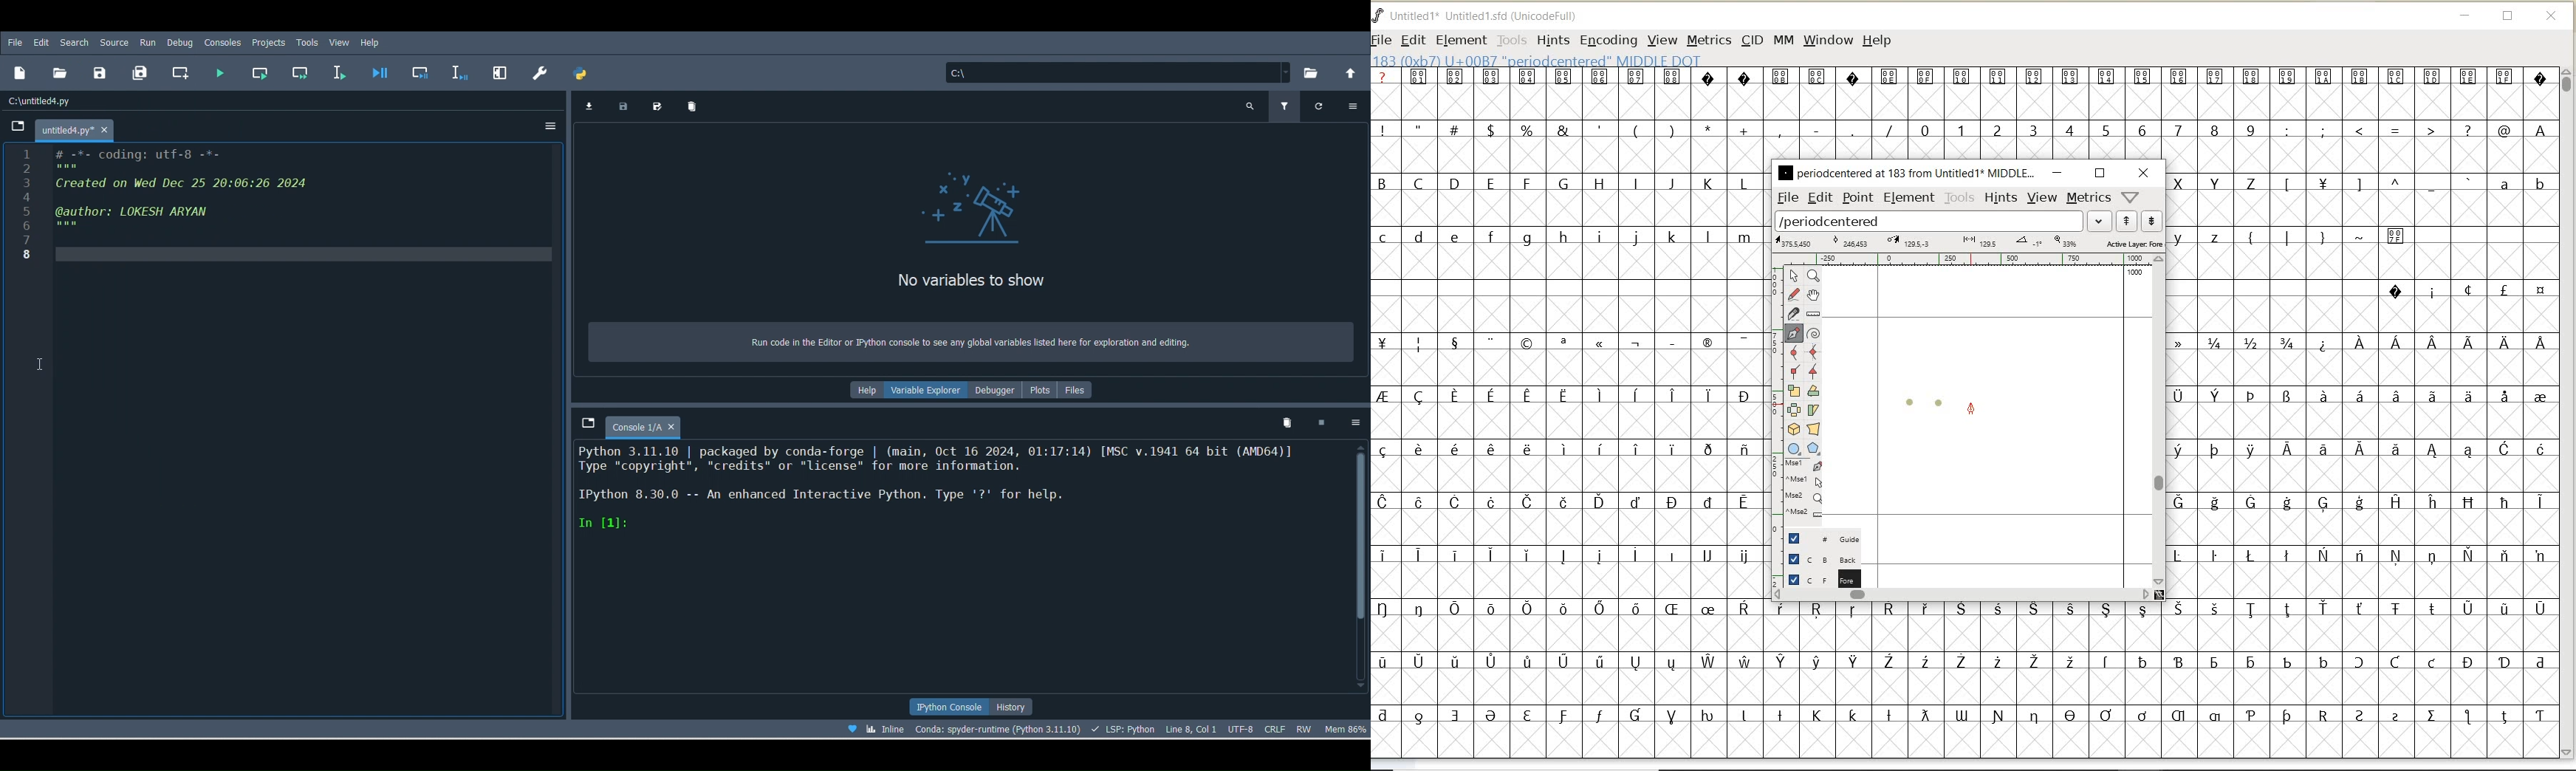 The width and height of the screenshot is (2576, 784). What do you see at coordinates (1812, 295) in the screenshot?
I see `scroll by hand` at bounding box center [1812, 295].